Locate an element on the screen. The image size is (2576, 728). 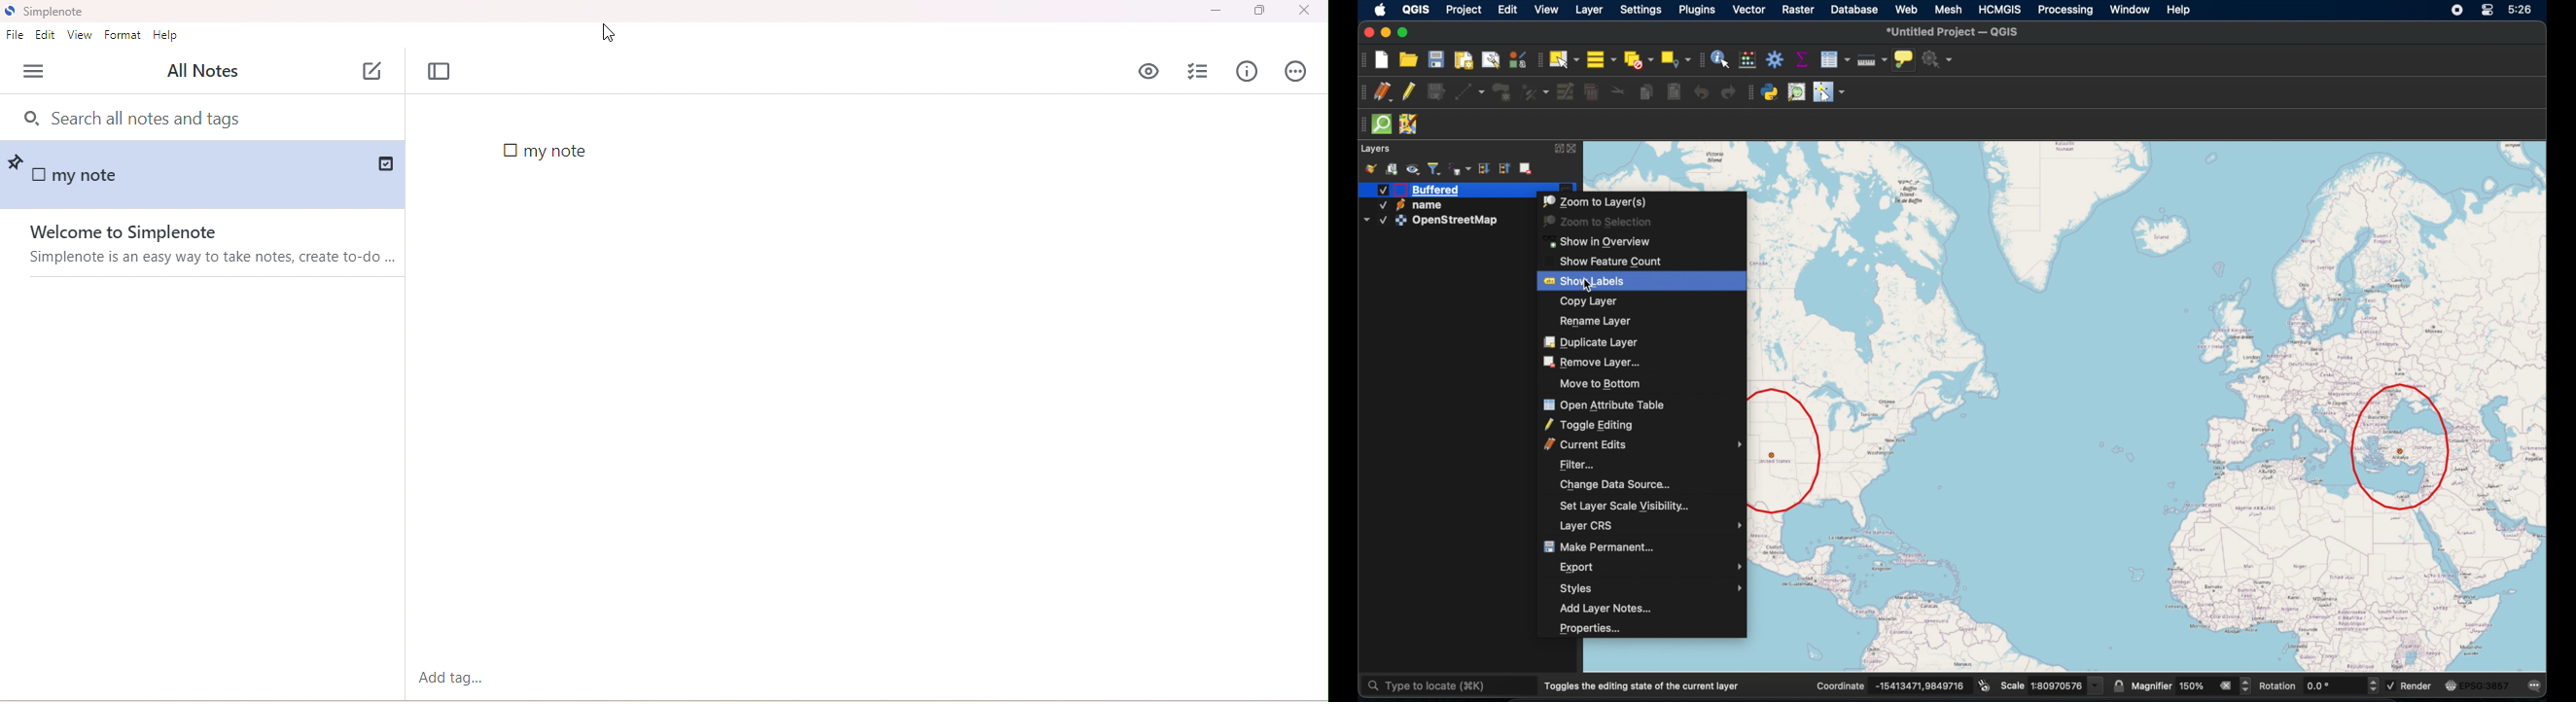
minimize is located at coordinates (1214, 12).